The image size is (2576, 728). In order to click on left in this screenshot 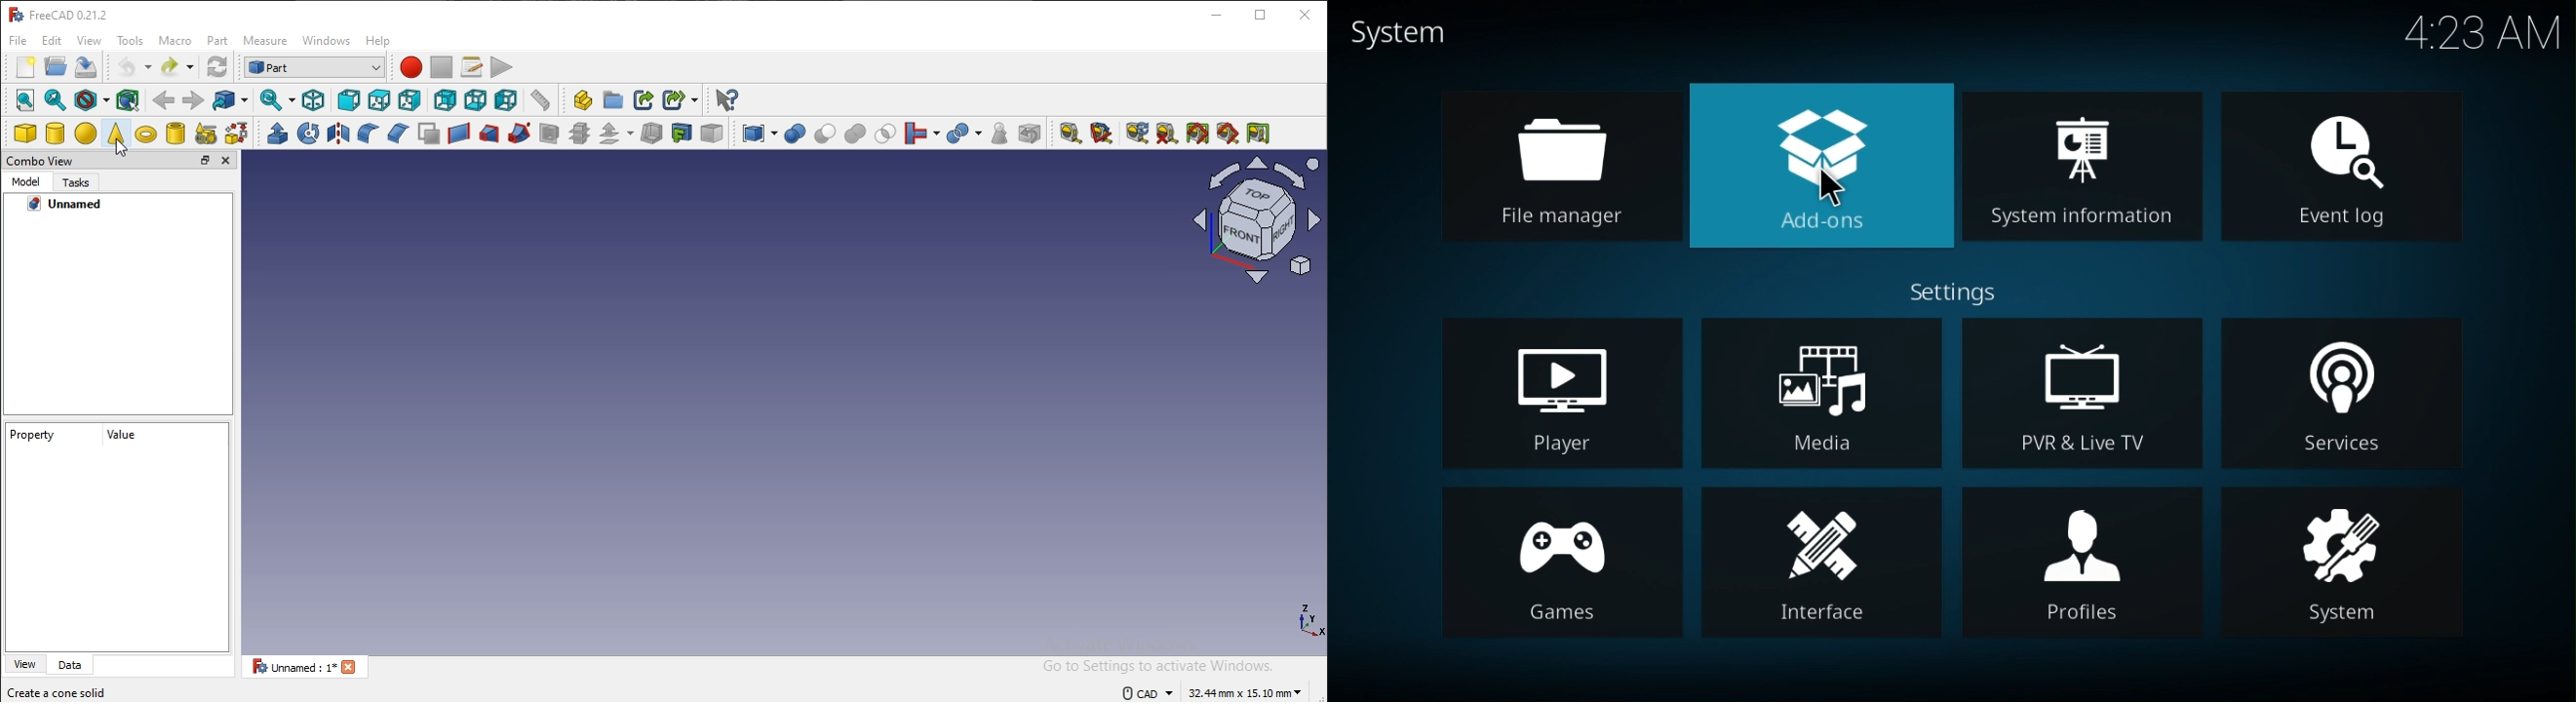, I will do `click(508, 99)`.